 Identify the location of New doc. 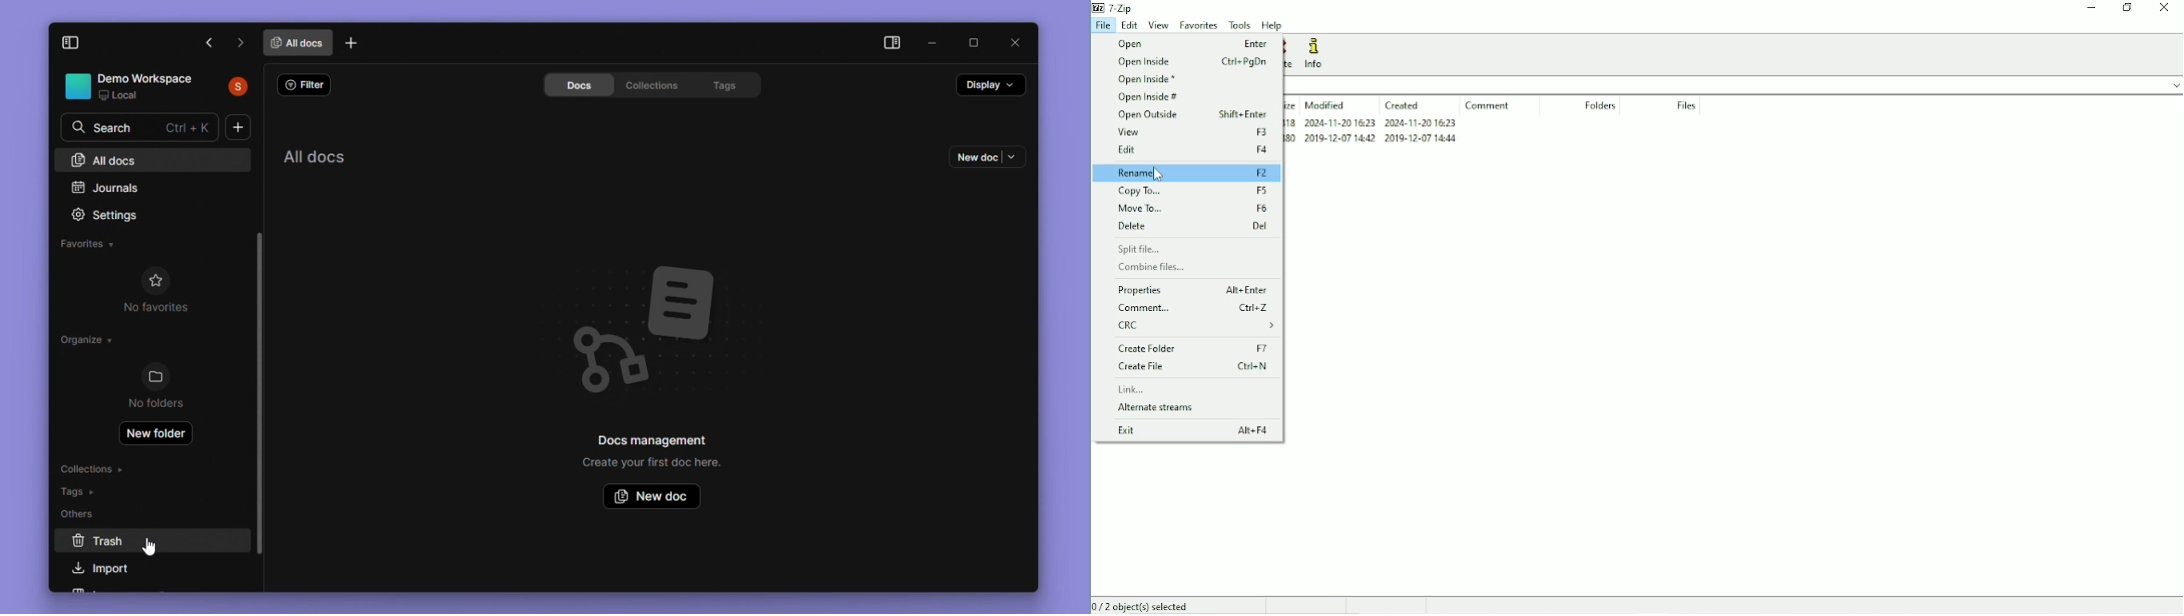
(654, 495).